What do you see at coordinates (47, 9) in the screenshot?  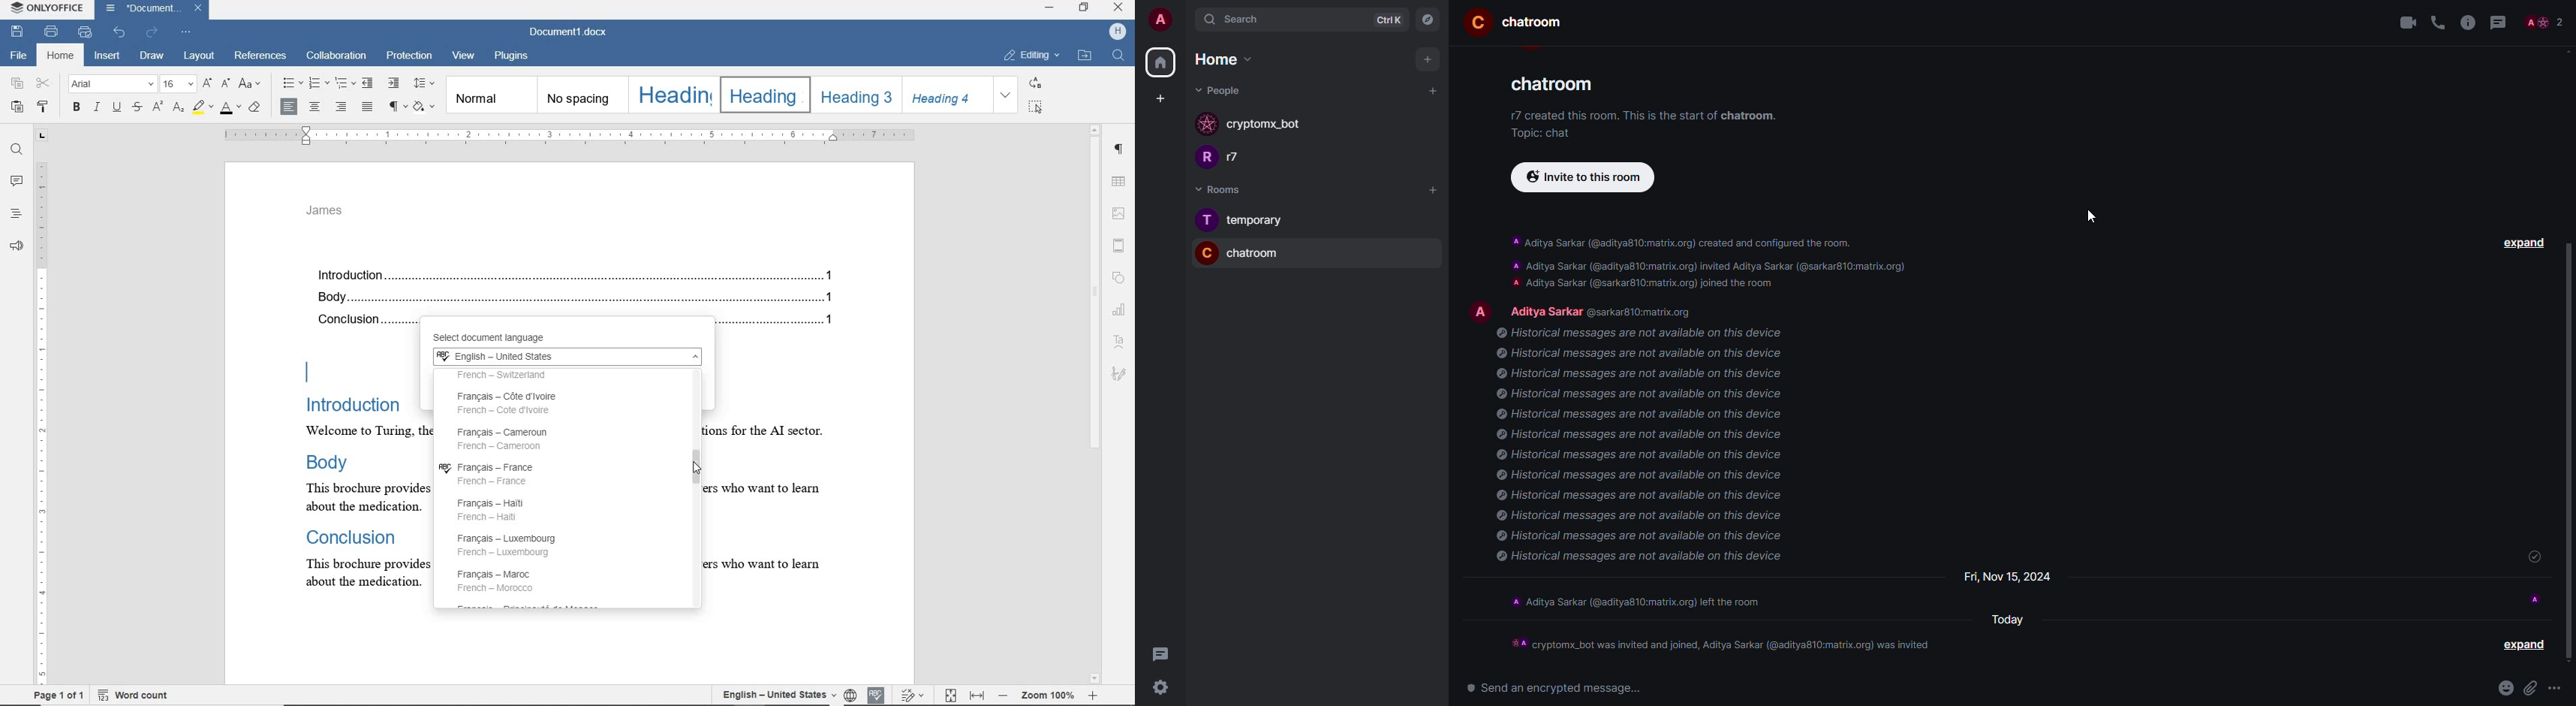 I see `system name` at bounding box center [47, 9].